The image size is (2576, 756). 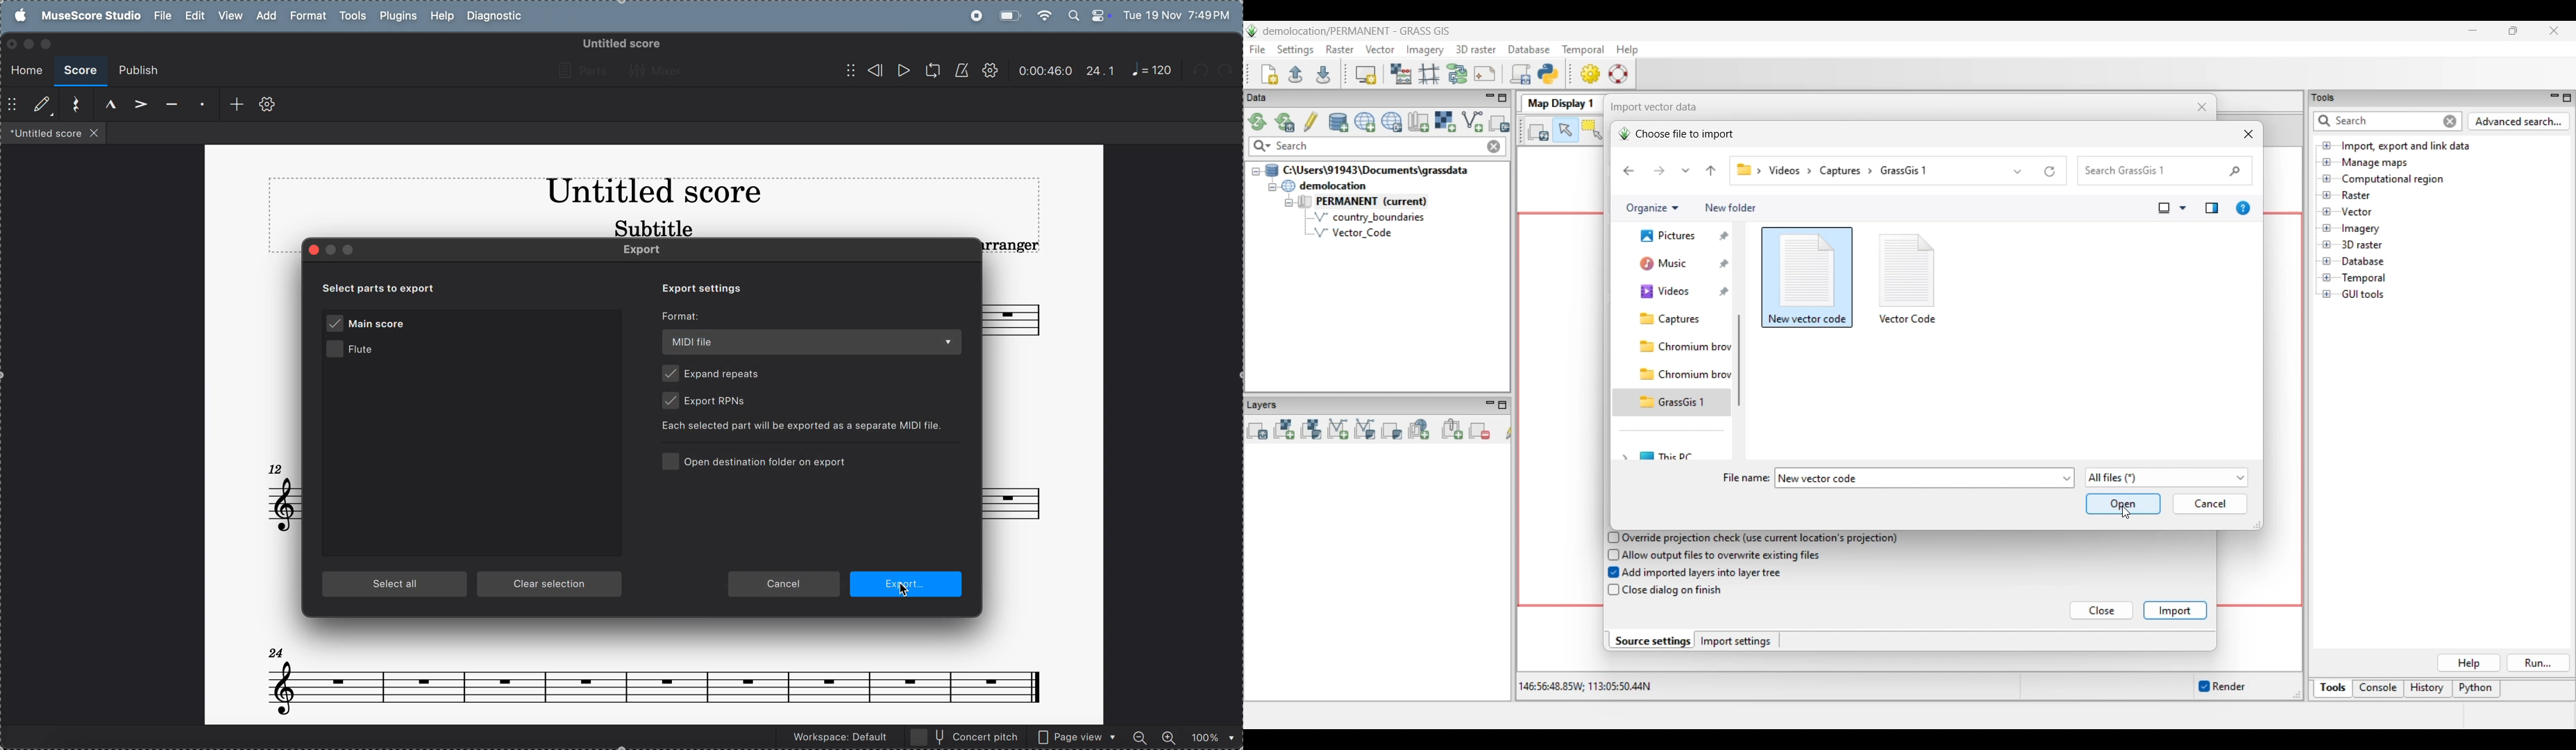 I want to click on page view, so click(x=1078, y=736).